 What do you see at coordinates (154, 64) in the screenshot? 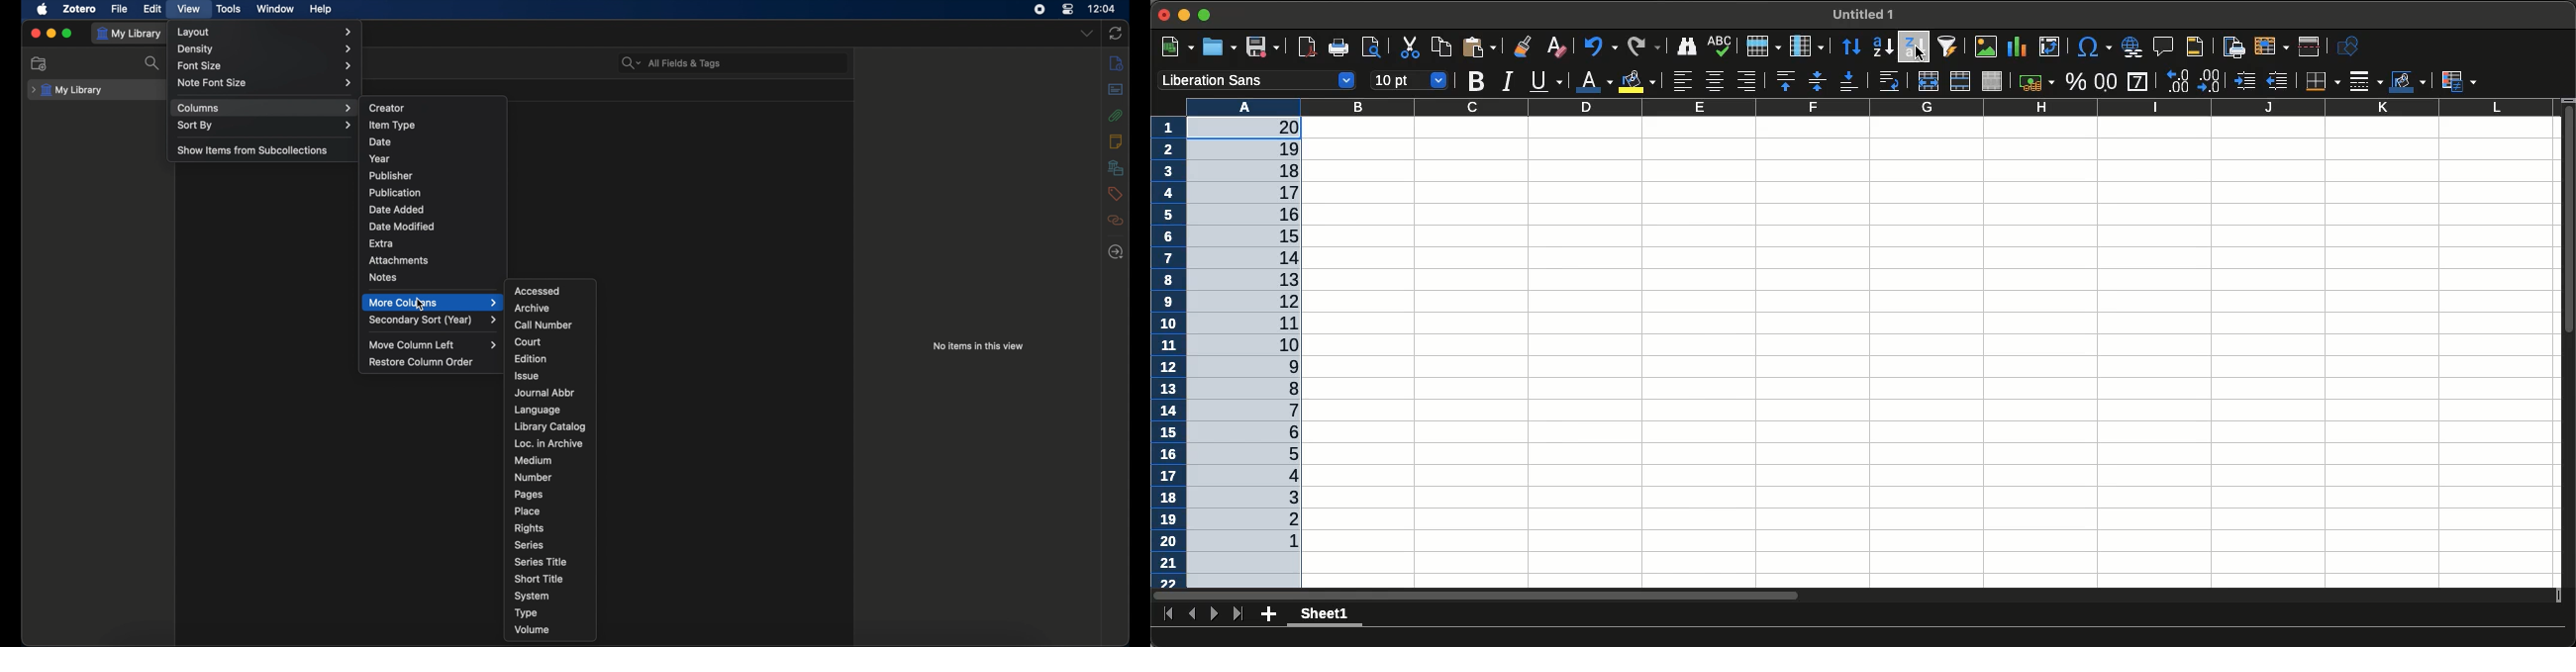
I see `search ` at bounding box center [154, 64].